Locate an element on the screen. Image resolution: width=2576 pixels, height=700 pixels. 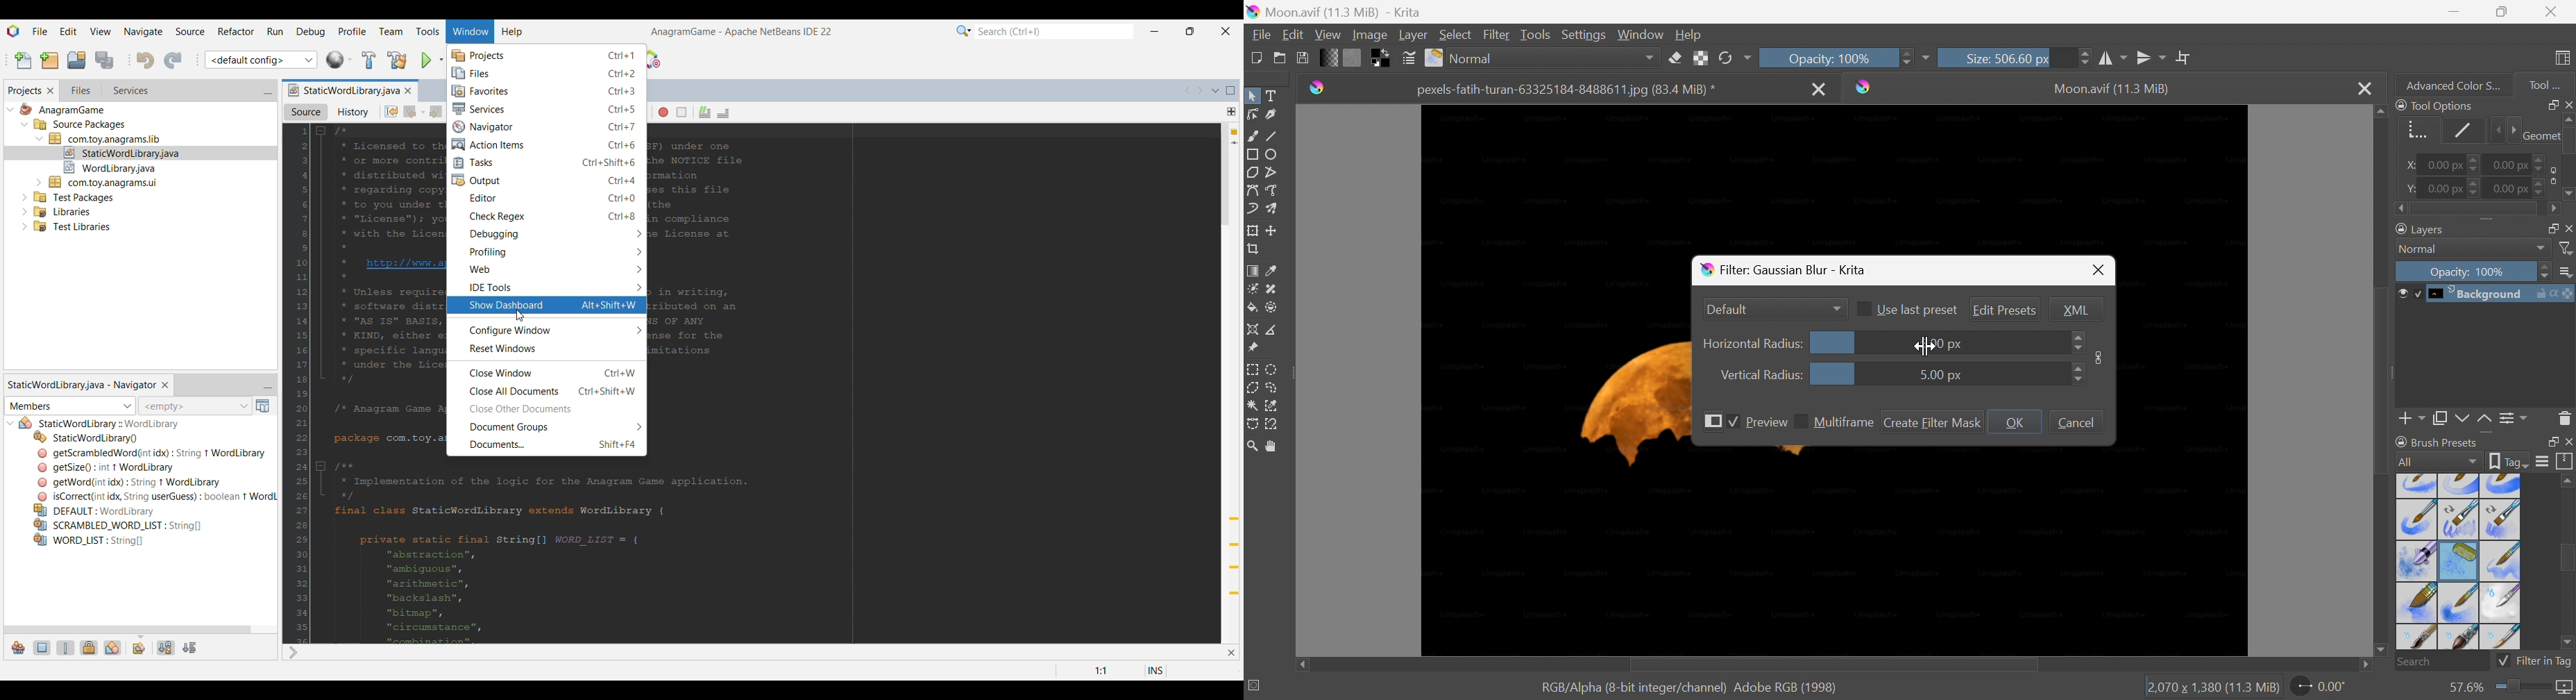
Wrap around mode is located at coordinates (2183, 56).